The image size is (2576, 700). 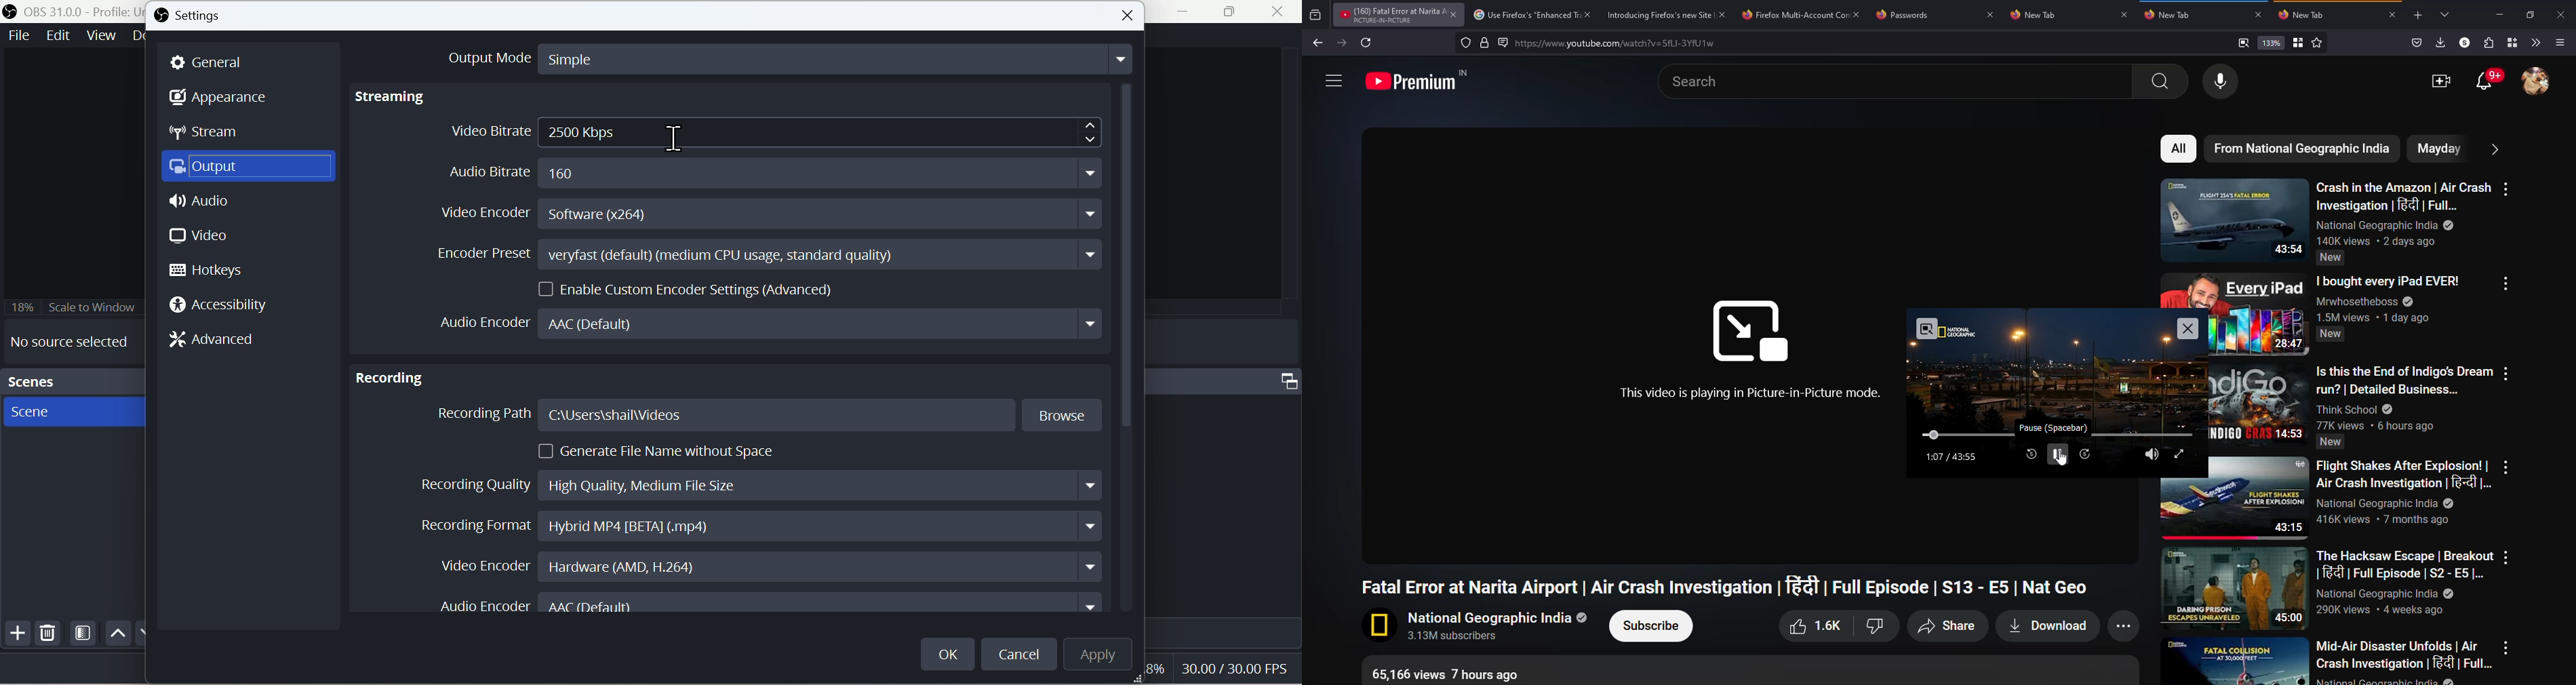 What do you see at coordinates (2167, 15) in the screenshot?
I see `tab` at bounding box center [2167, 15].